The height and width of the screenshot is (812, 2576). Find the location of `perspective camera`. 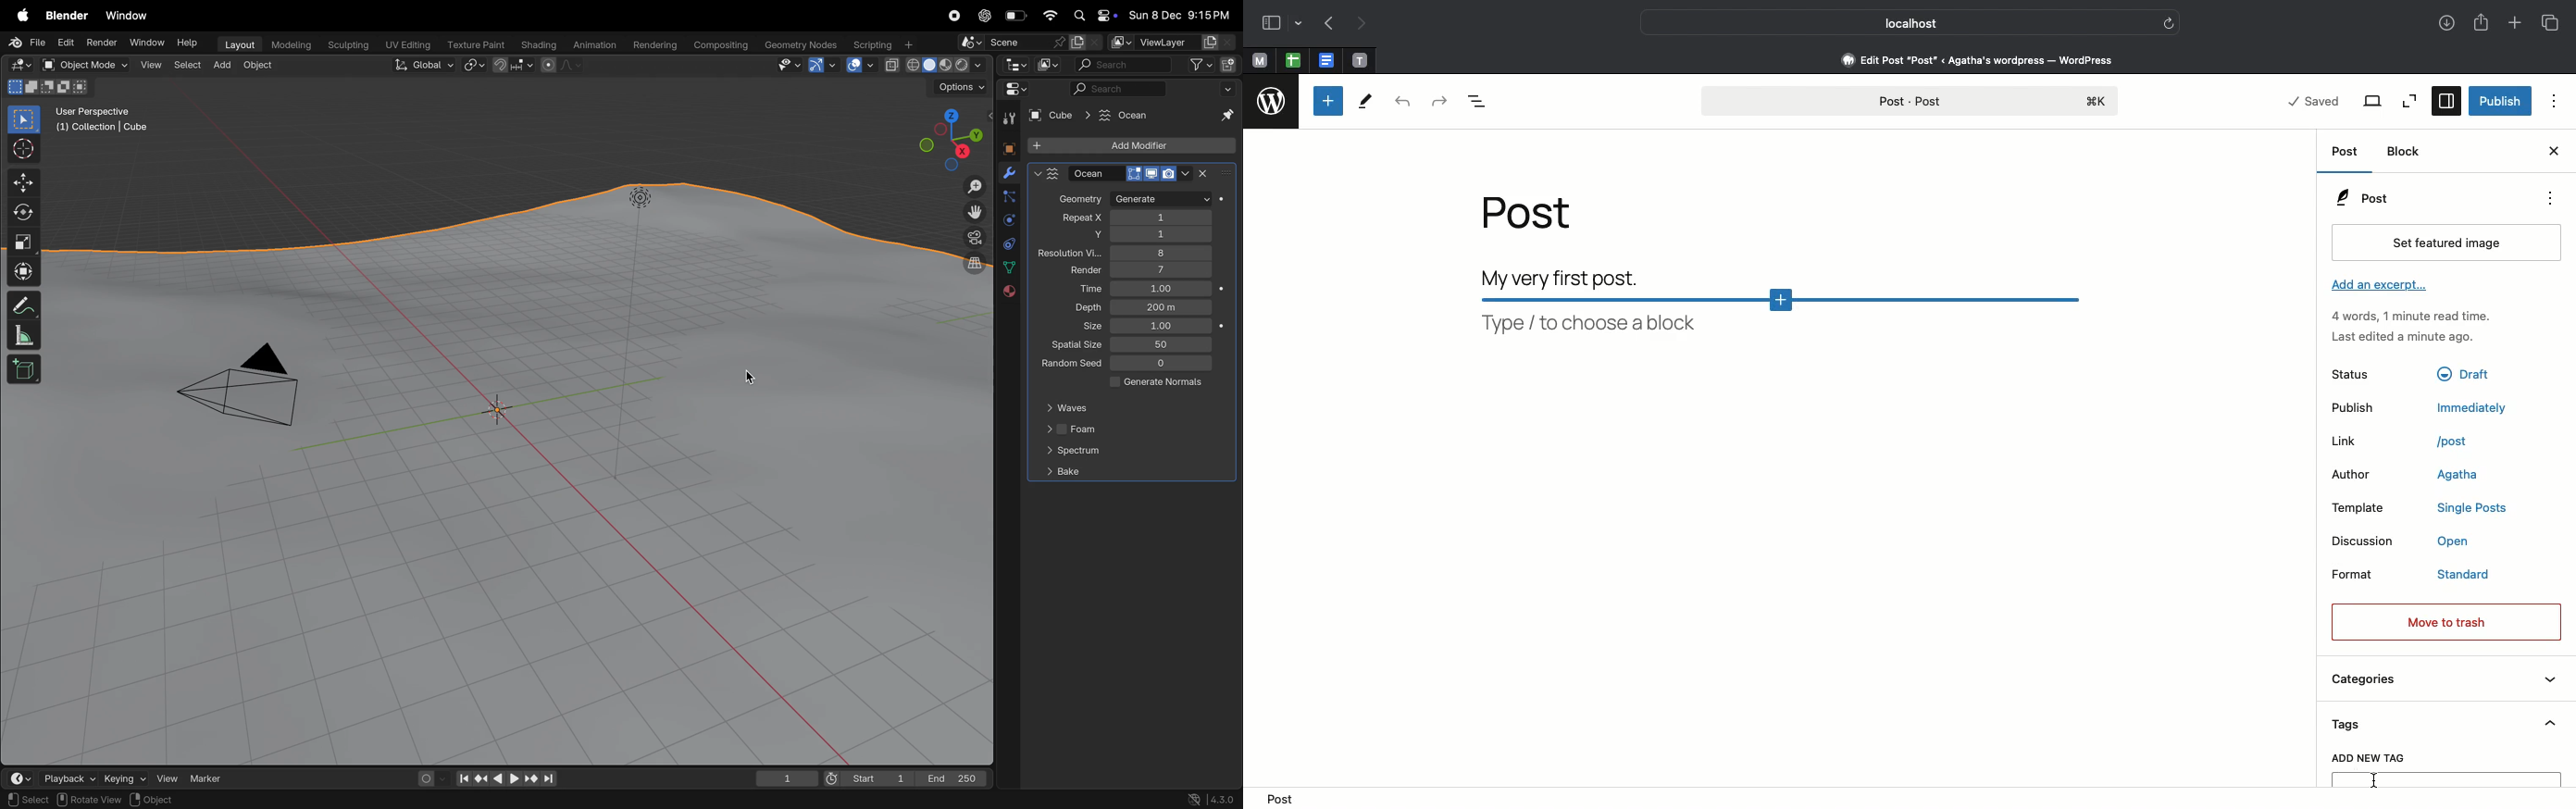

perspective camera is located at coordinates (249, 389).